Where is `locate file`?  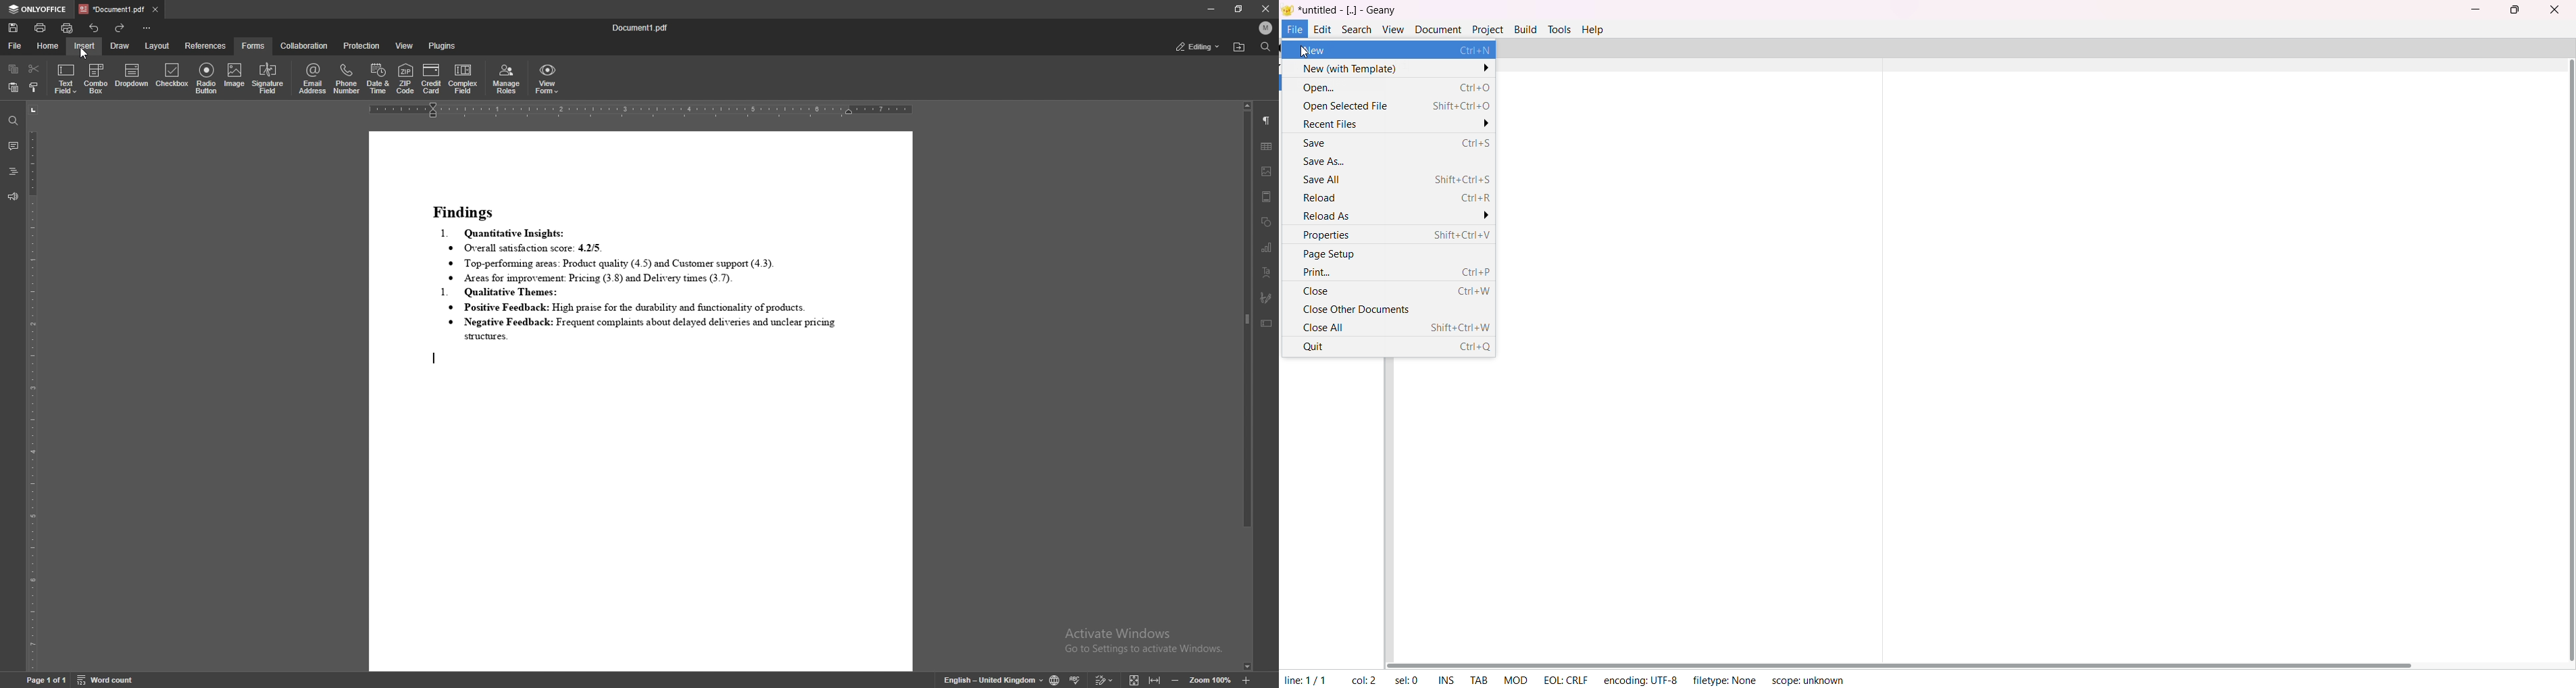 locate file is located at coordinates (1240, 47).